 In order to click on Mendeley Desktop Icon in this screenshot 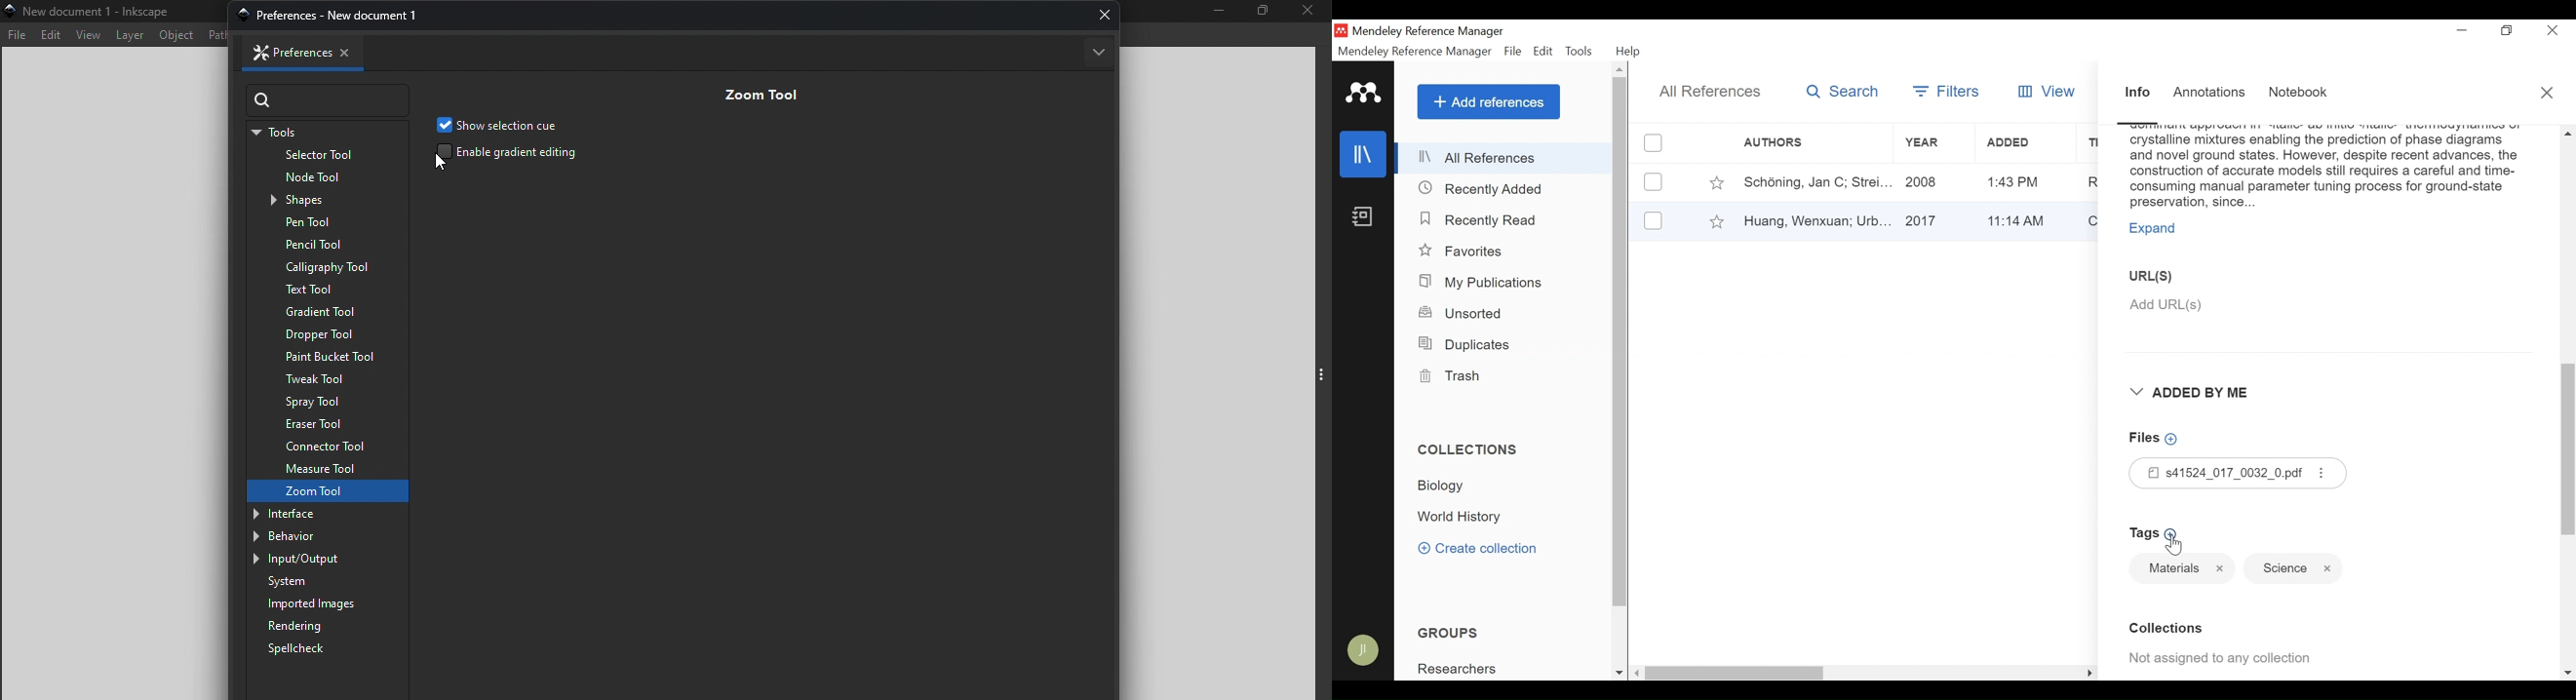, I will do `click(1340, 30)`.